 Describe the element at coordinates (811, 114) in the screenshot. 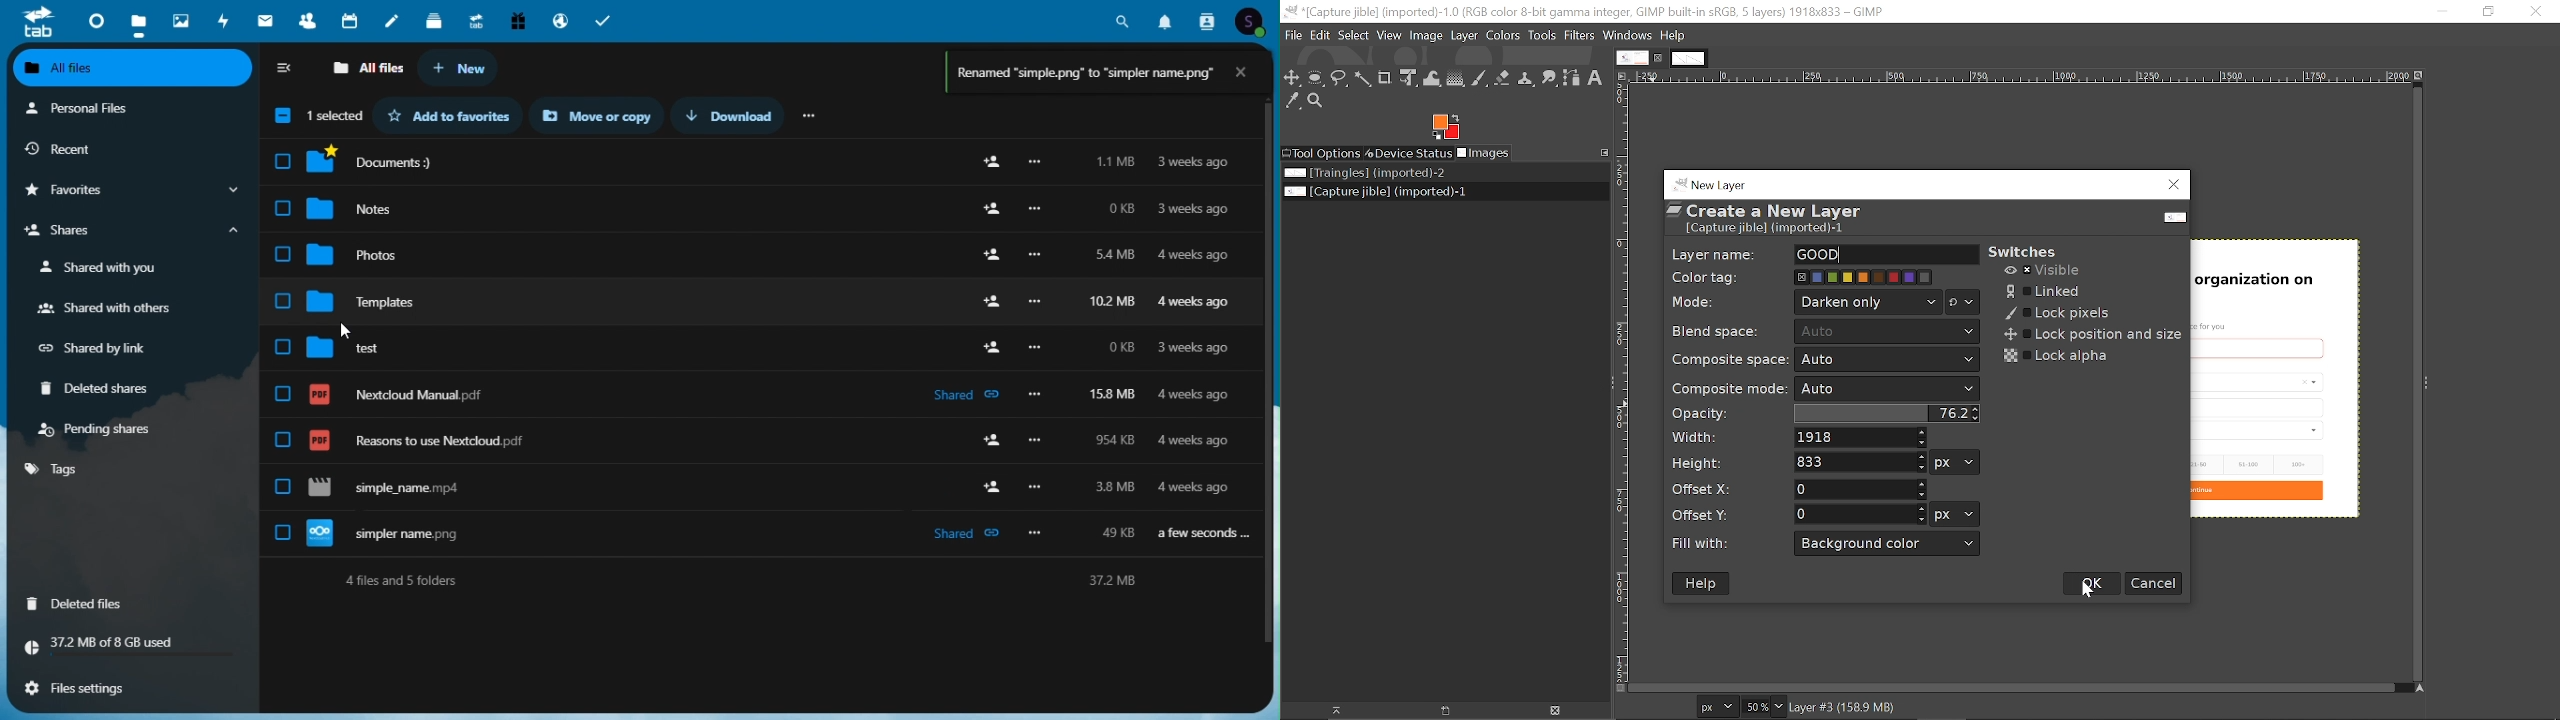

I see `more` at that location.